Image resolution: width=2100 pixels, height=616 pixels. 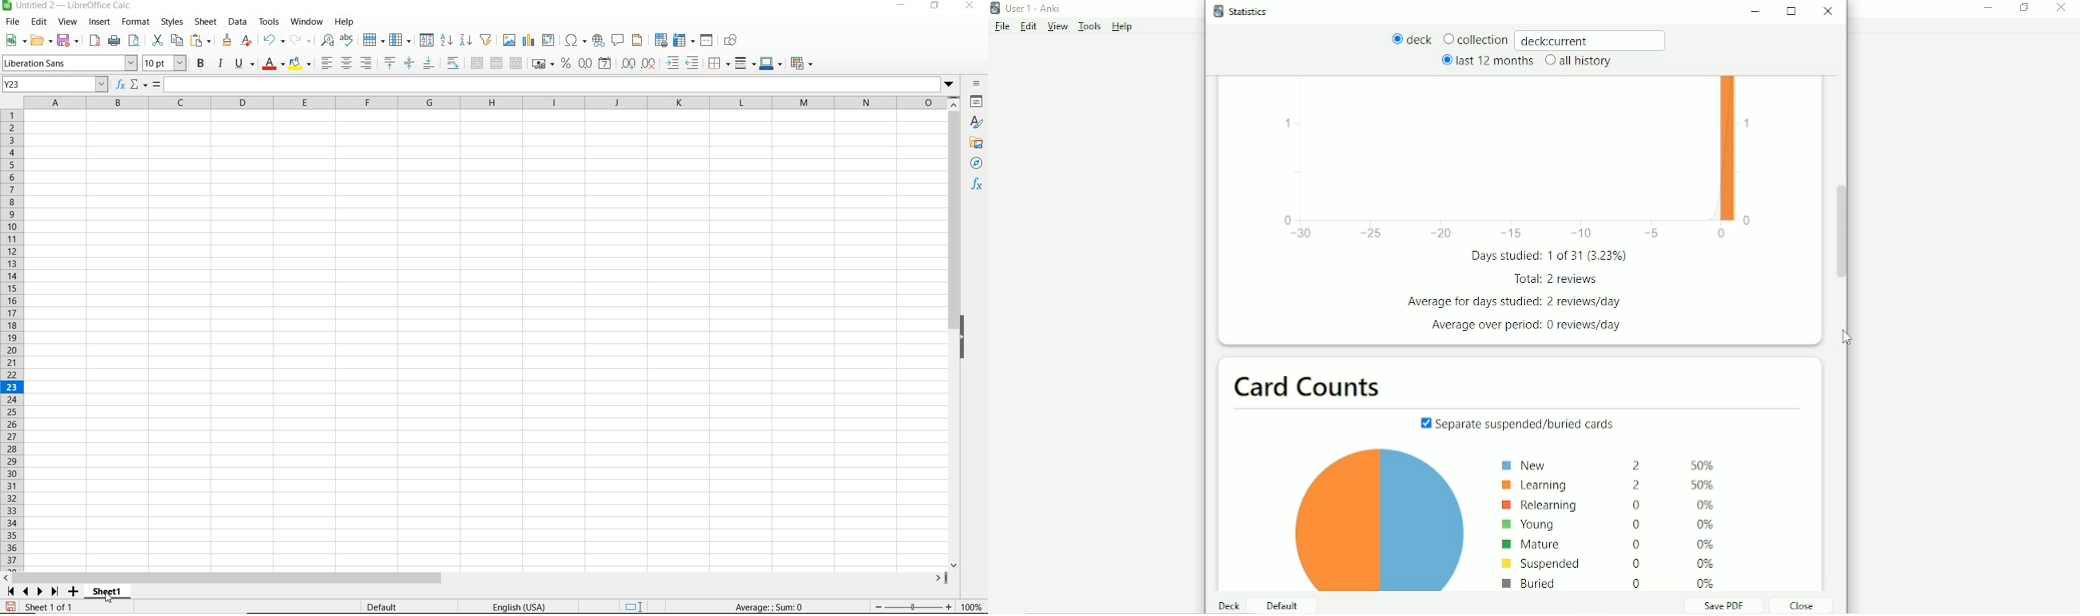 I want to click on 8 Separate suspended/buried cards, so click(x=1520, y=421).